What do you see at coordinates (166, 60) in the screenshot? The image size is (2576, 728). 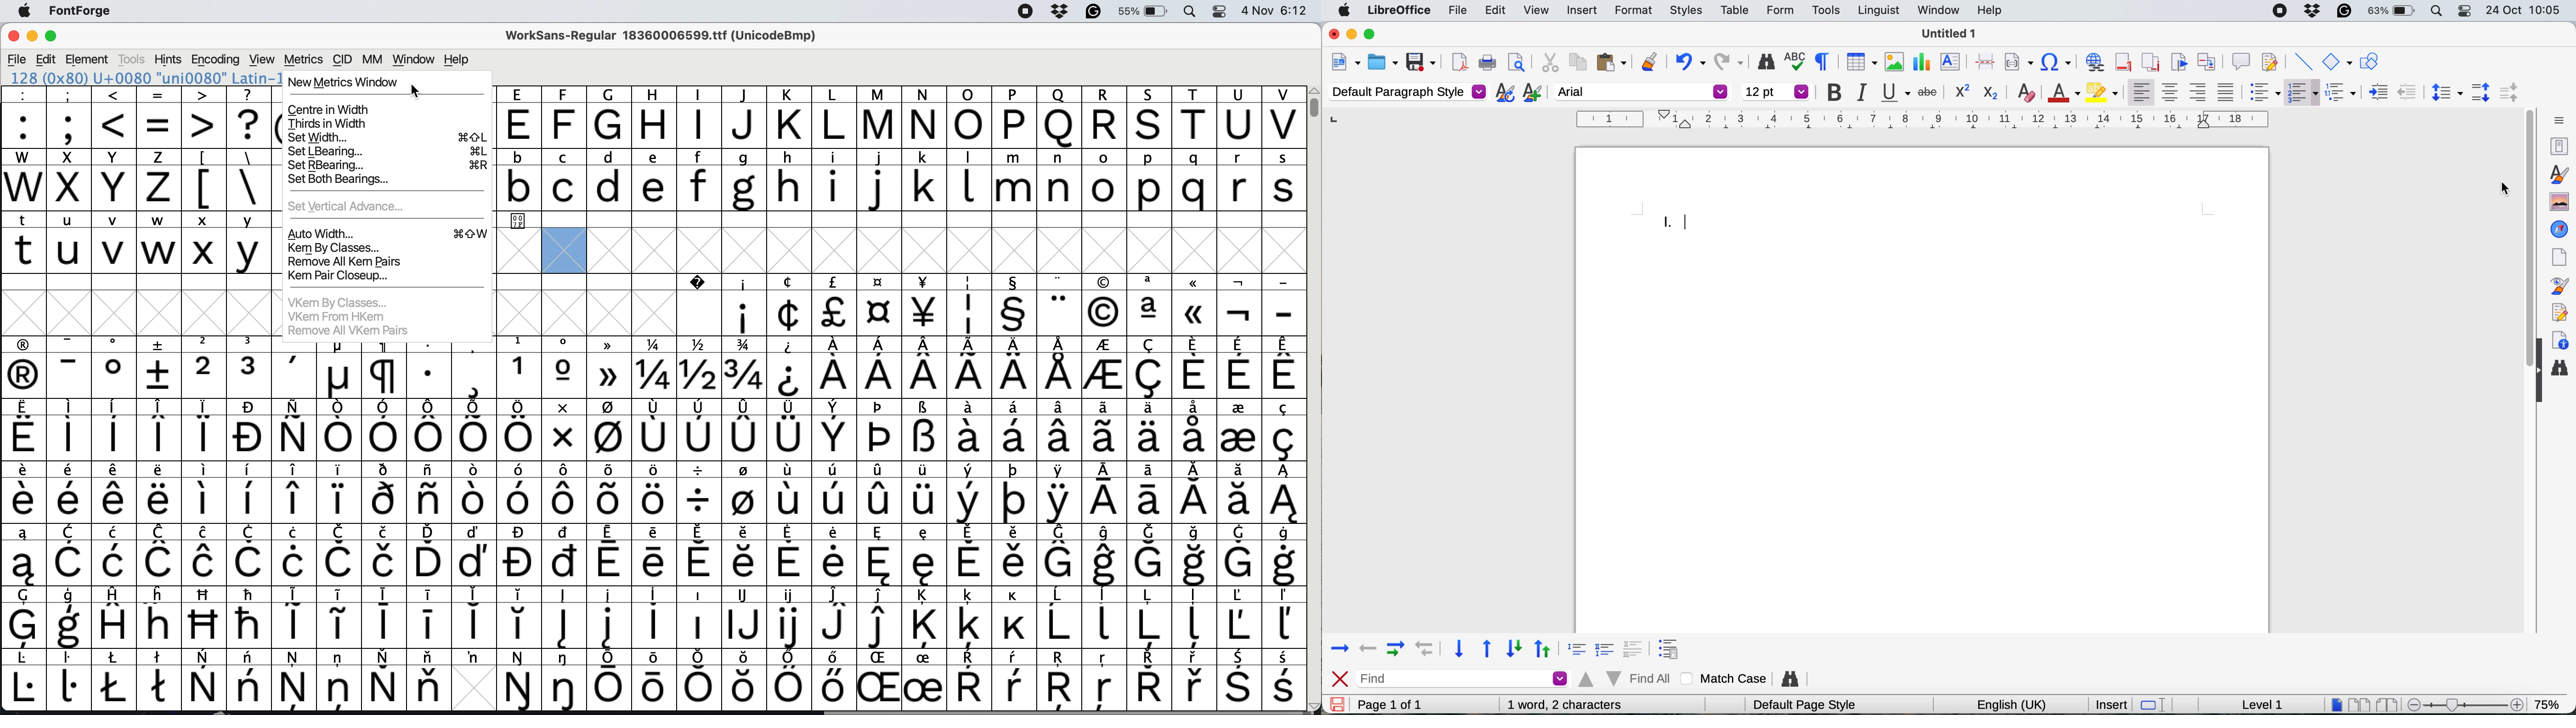 I see `Hints` at bounding box center [166, 60].